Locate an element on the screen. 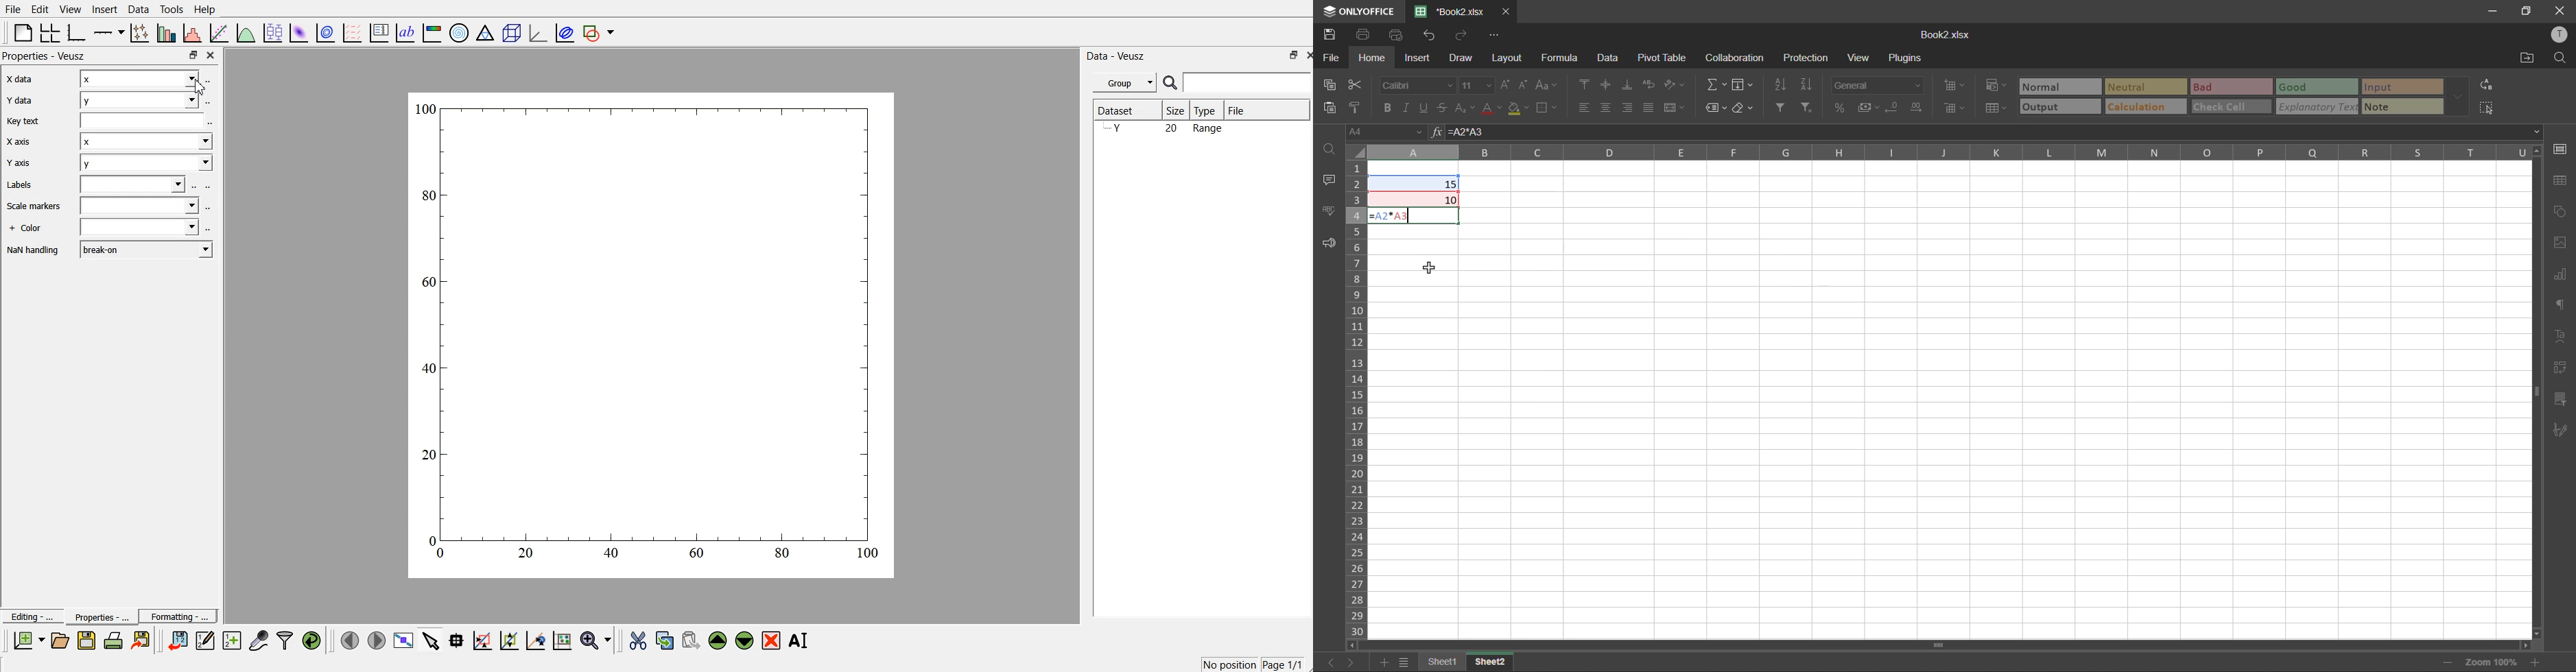 The height and width of the screenshot is (672, 2576). scrollbar is located at coordinates (2536, 389).